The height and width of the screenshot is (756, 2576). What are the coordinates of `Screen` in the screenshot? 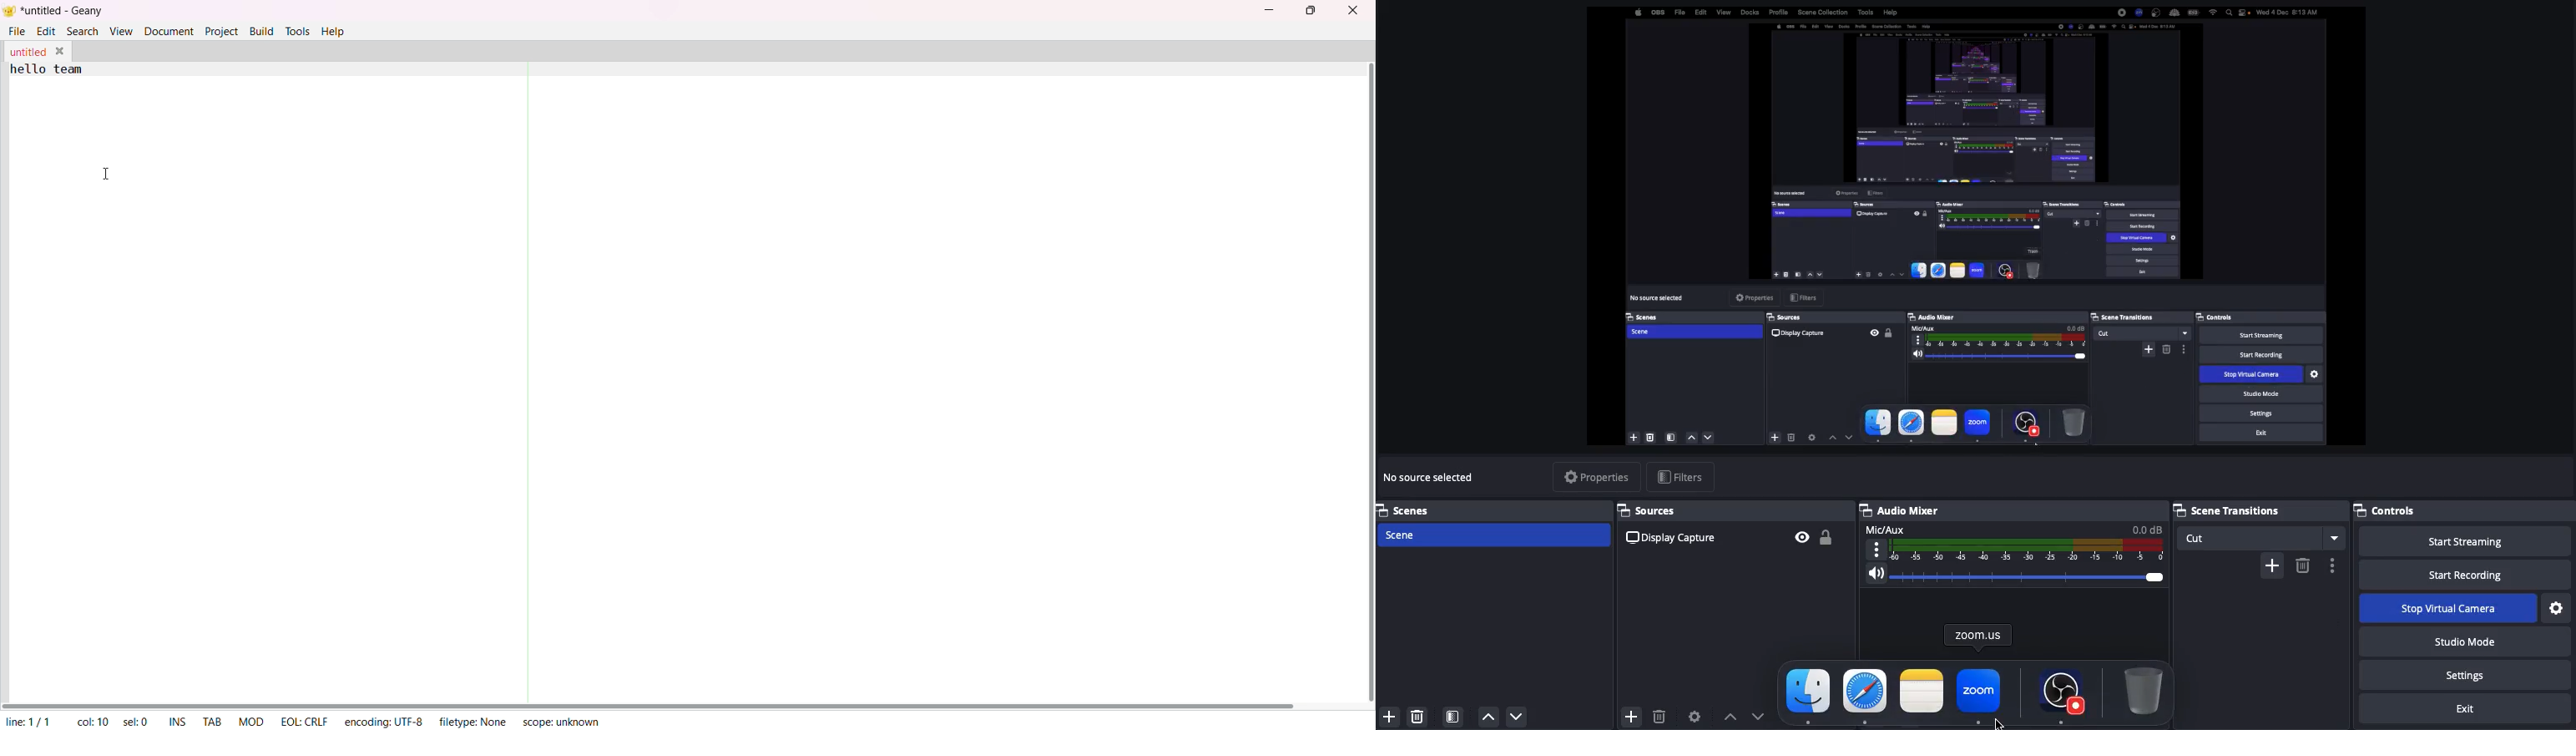 It's located at (1978, 226).